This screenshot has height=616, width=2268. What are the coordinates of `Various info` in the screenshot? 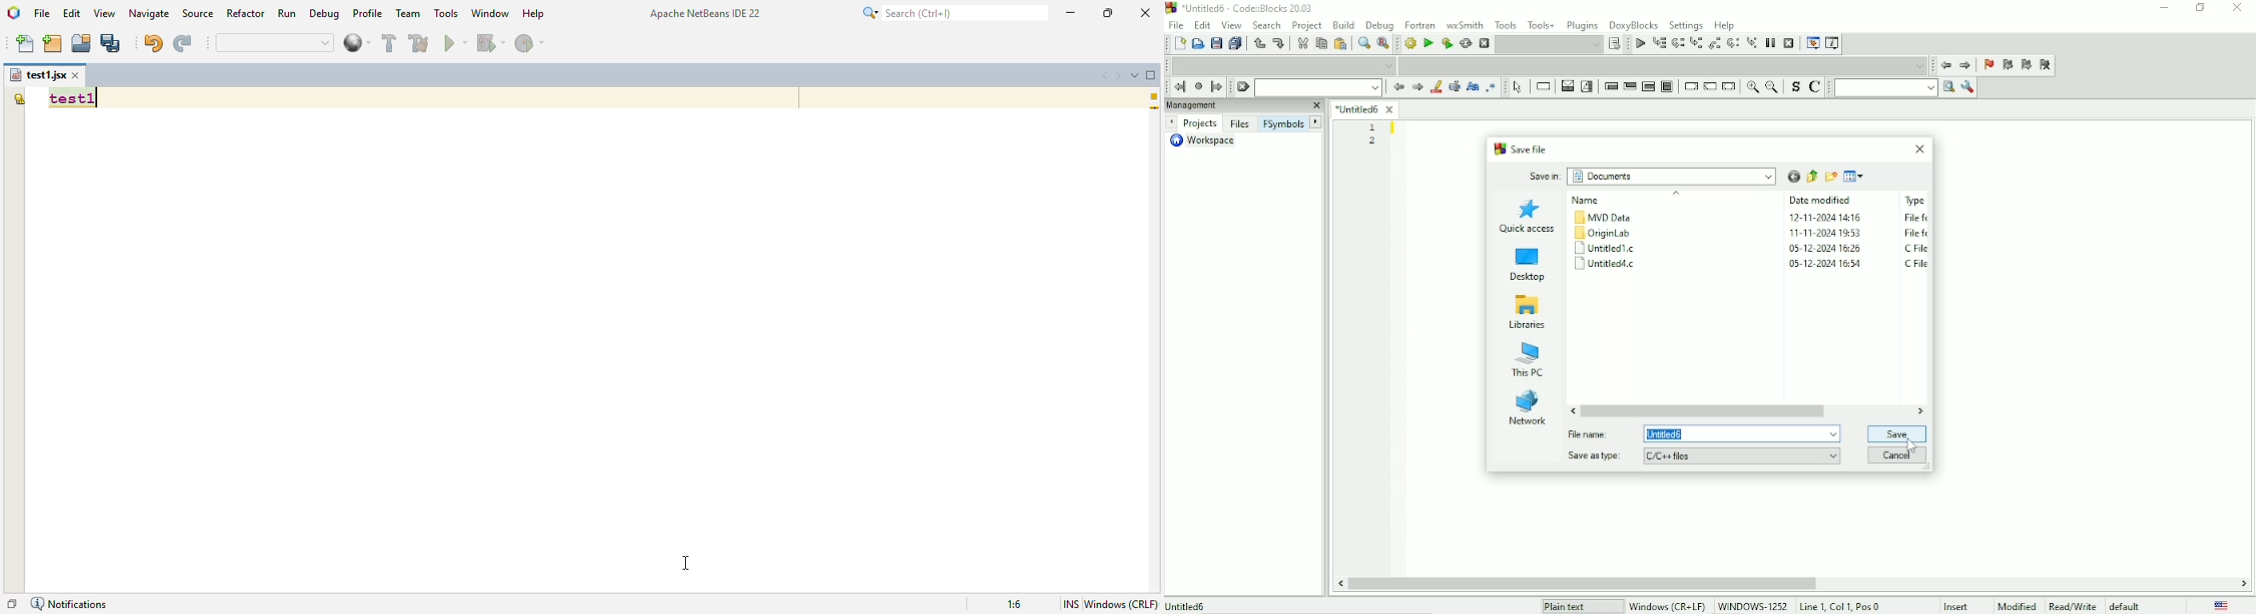 It's located at (1834, 43).